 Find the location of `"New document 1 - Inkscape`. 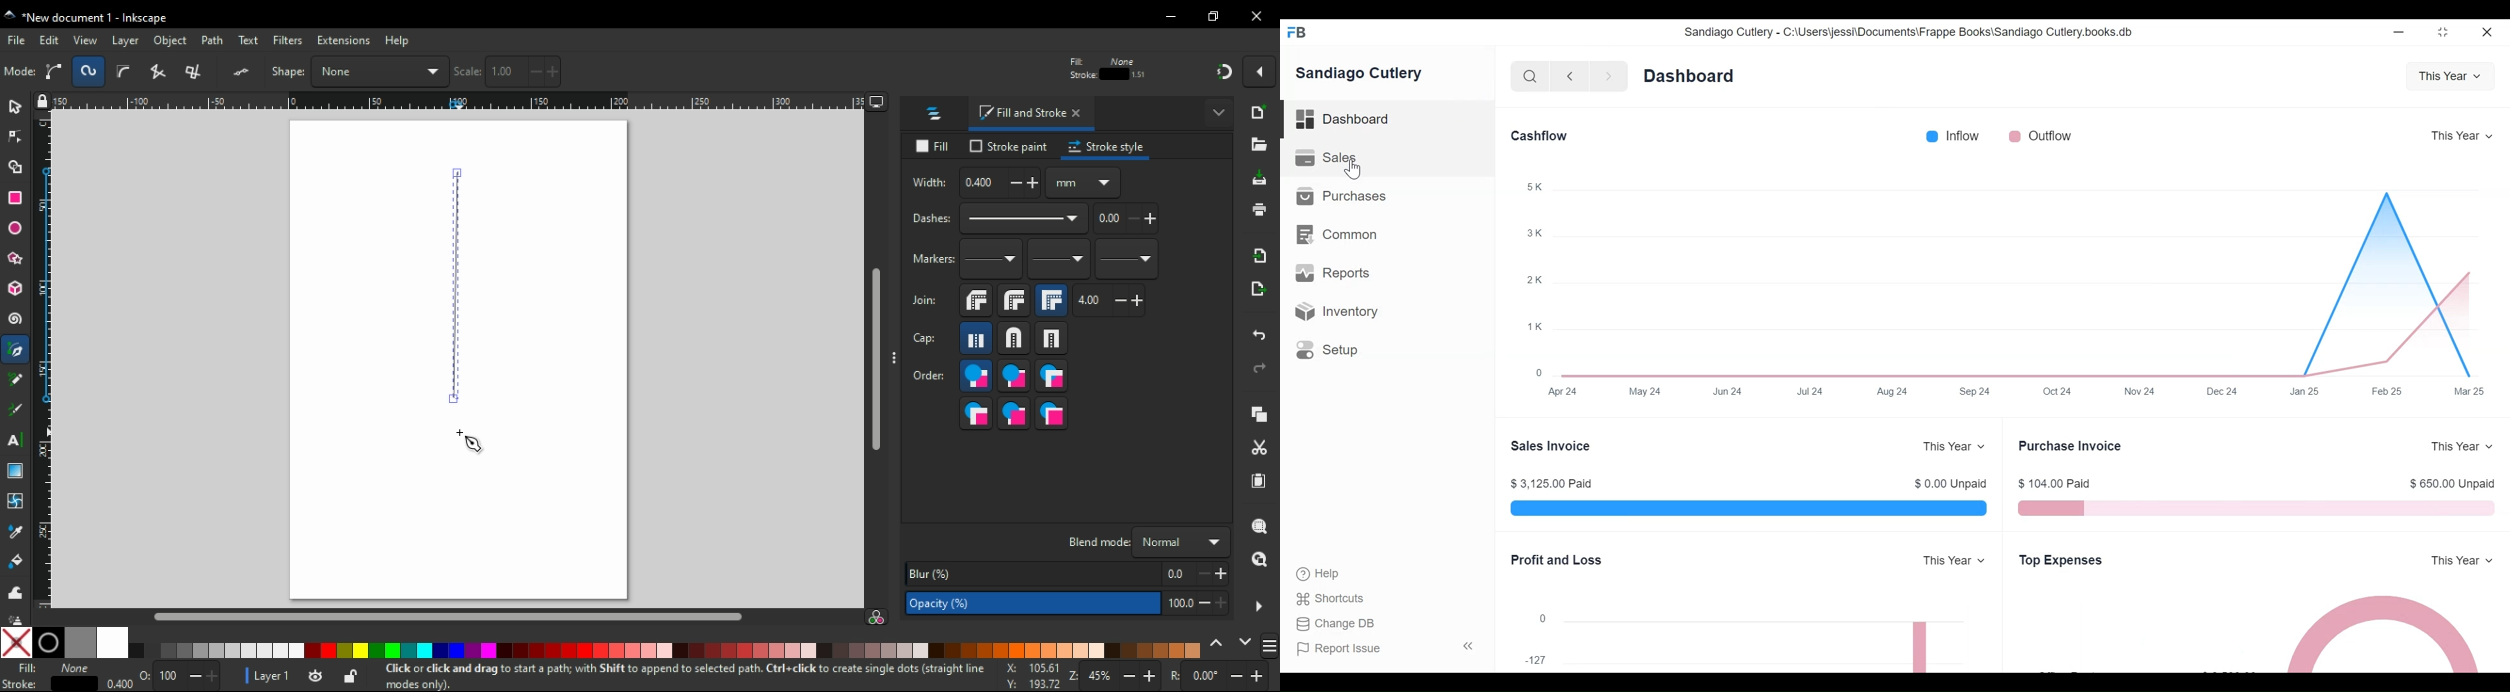

"New document 1 - Inkscape is located at coordinates (88, 19).